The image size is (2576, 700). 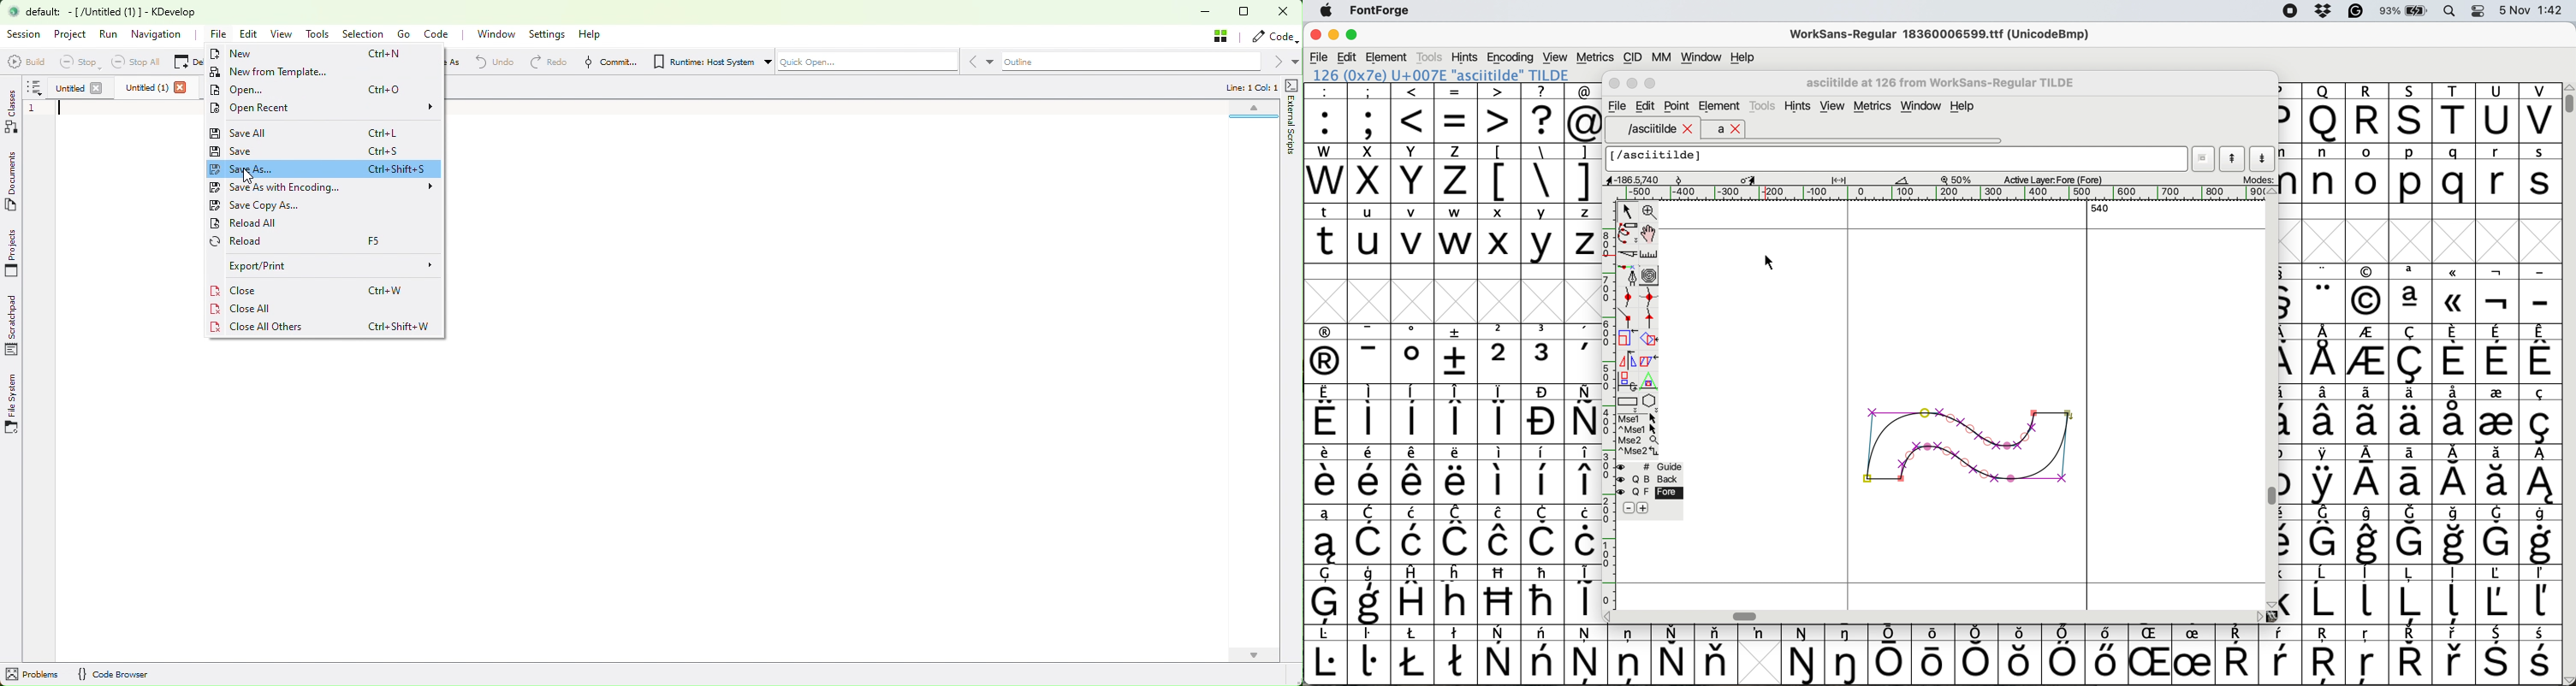 I want to click on Maximise, so click(x=1652, y=84).